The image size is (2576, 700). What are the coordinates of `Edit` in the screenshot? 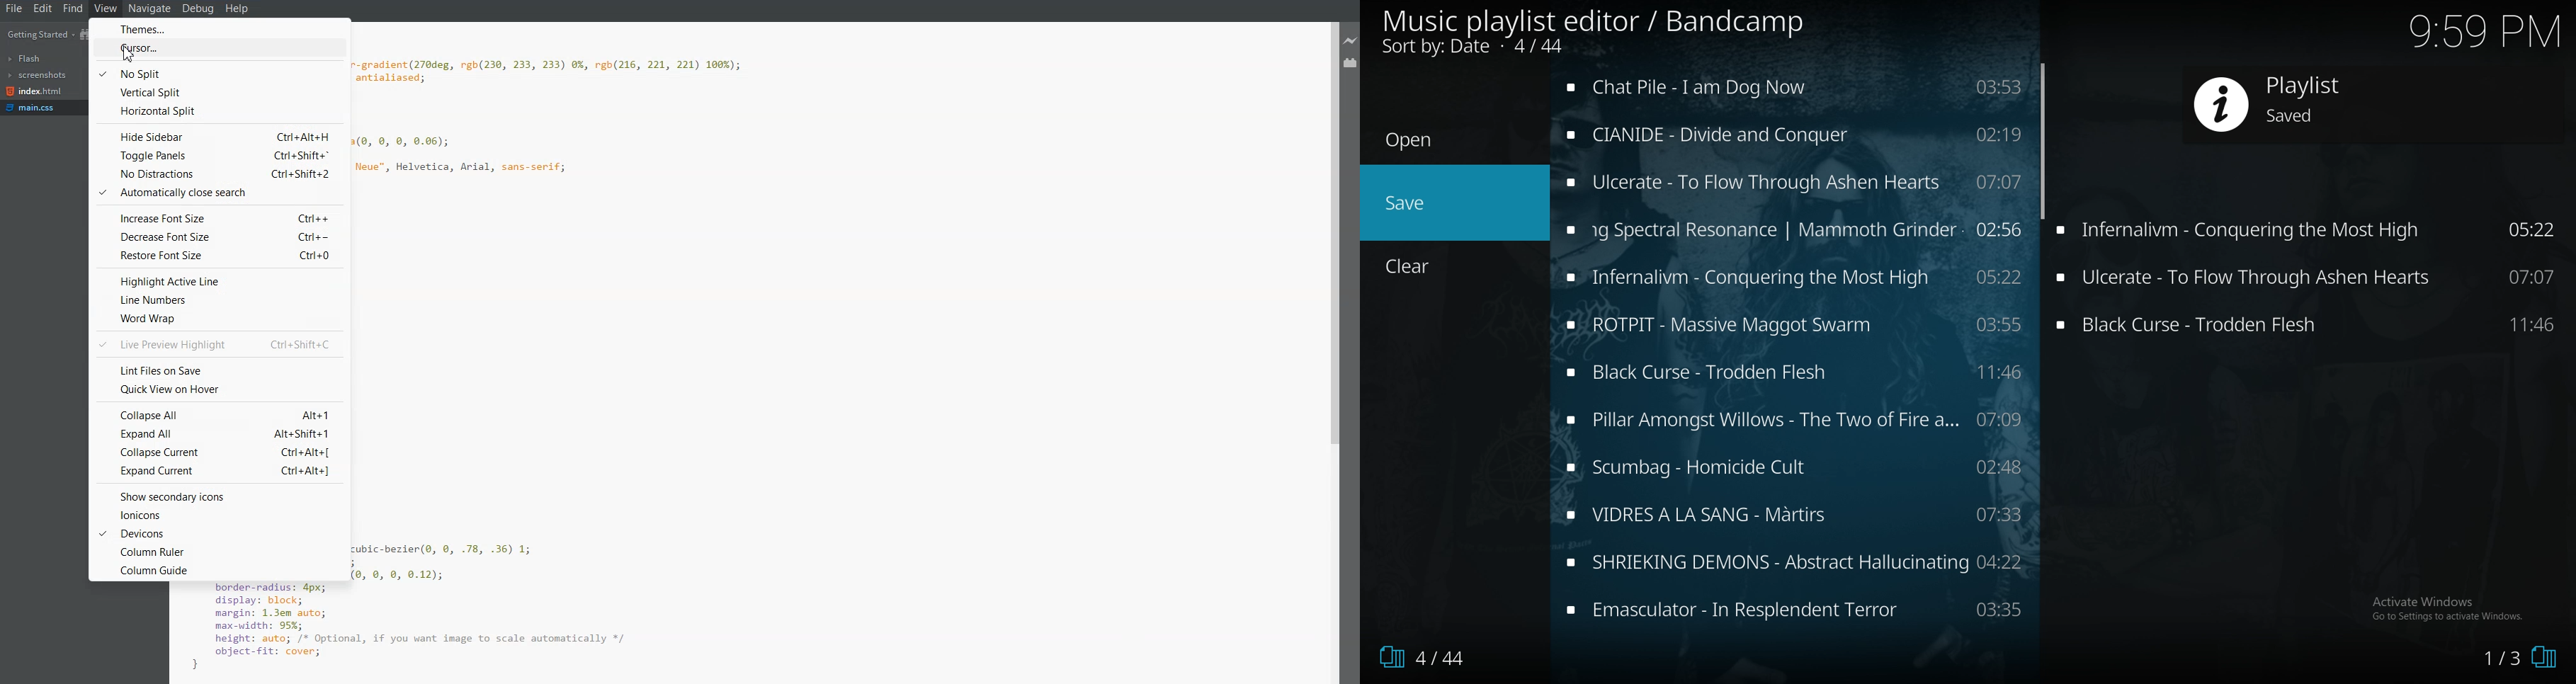 It's located at (43, 8).